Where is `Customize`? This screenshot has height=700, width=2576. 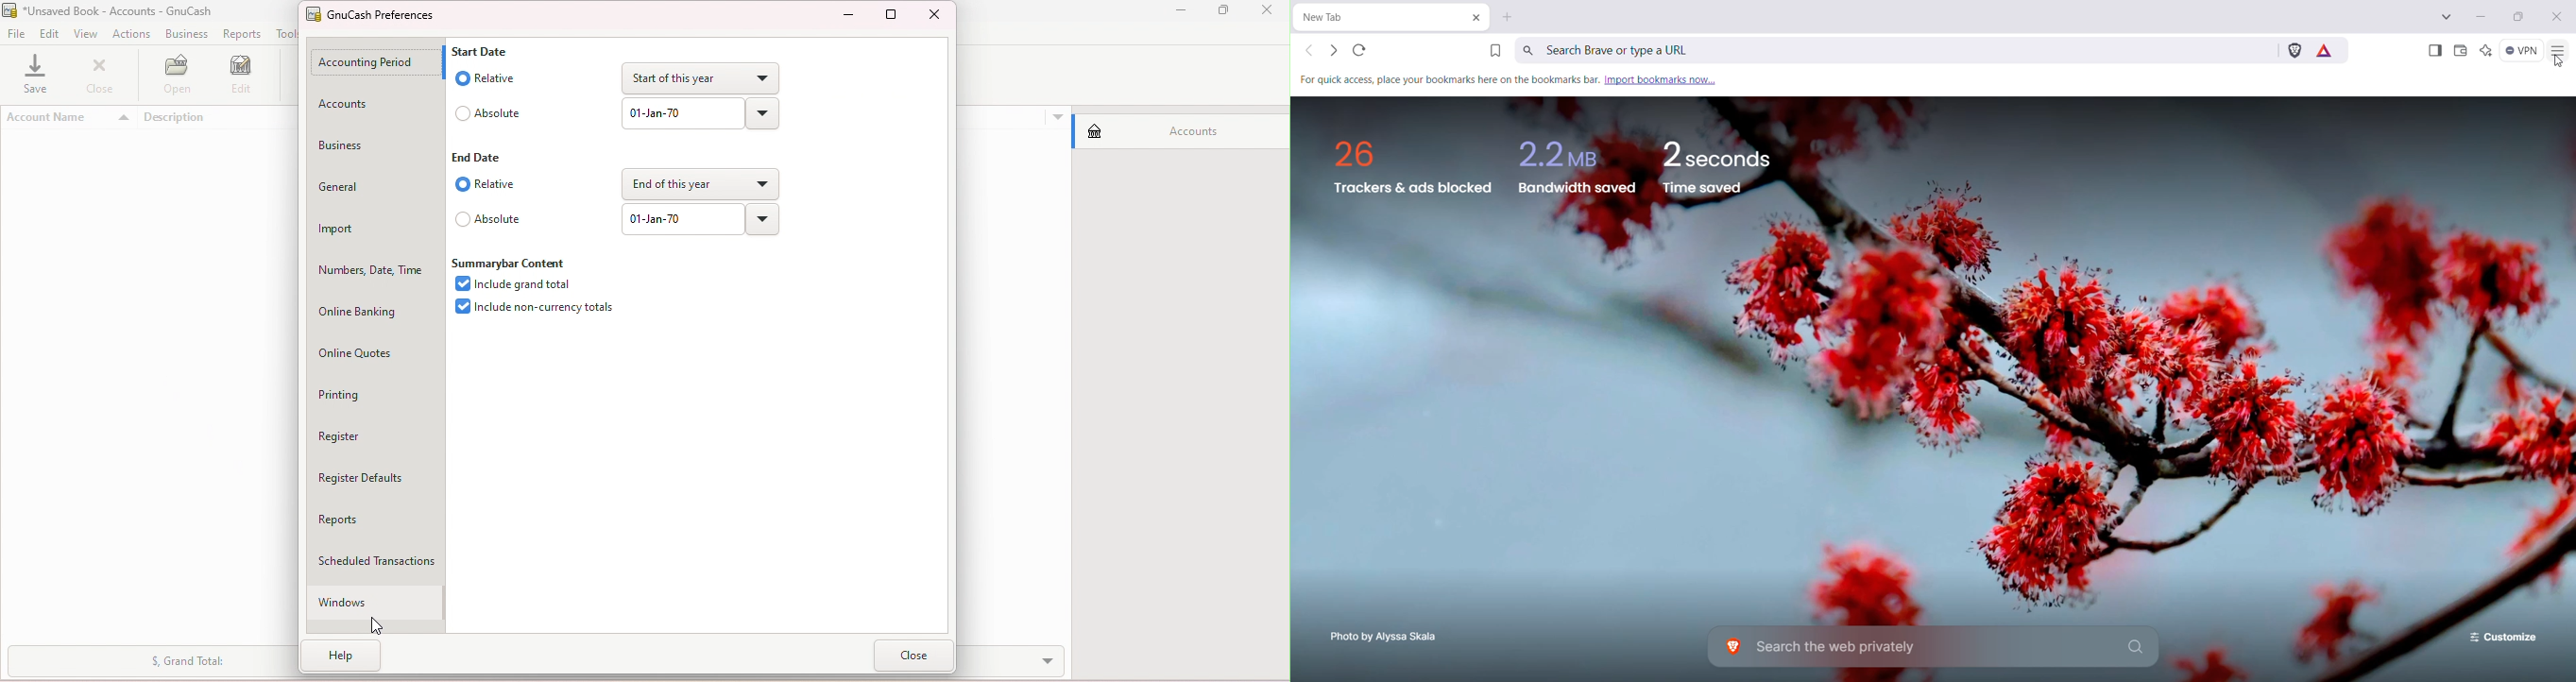 Customize is located at coordinates (2504, 638).